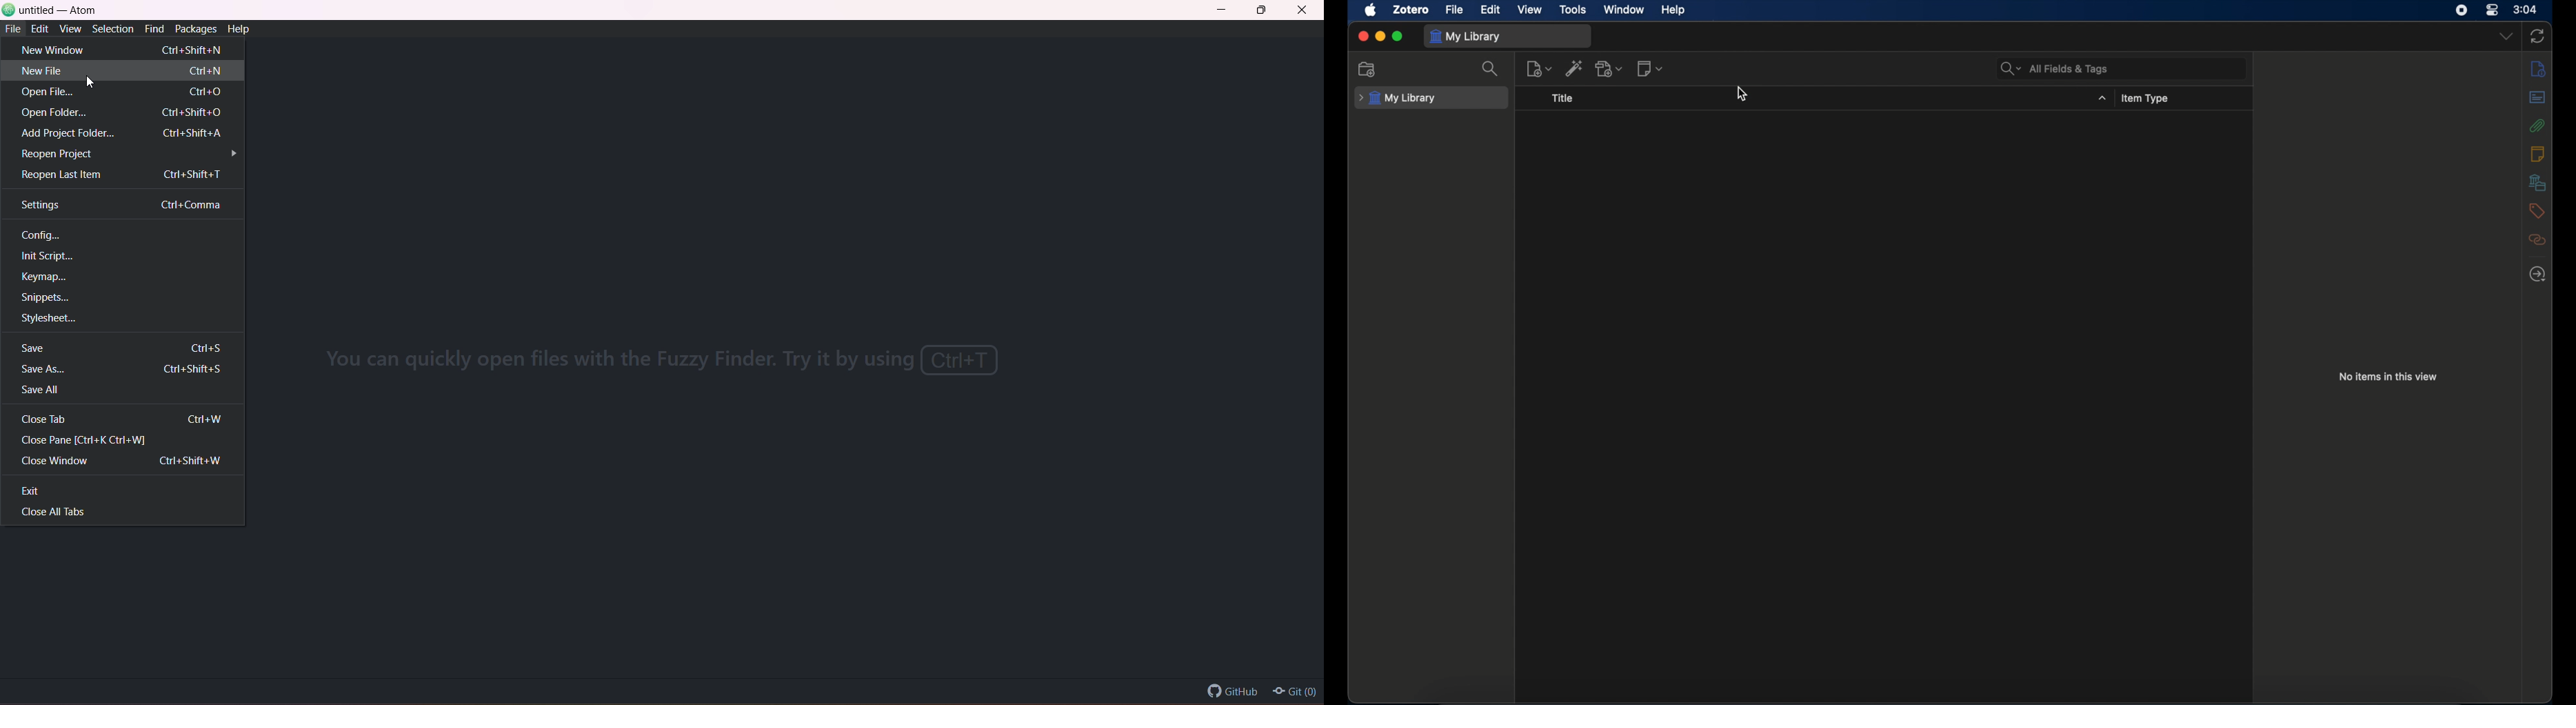  What do you see at coordinates (1563, 99) in the screenshot?
I see `title` at bounding box center [1563, 99].